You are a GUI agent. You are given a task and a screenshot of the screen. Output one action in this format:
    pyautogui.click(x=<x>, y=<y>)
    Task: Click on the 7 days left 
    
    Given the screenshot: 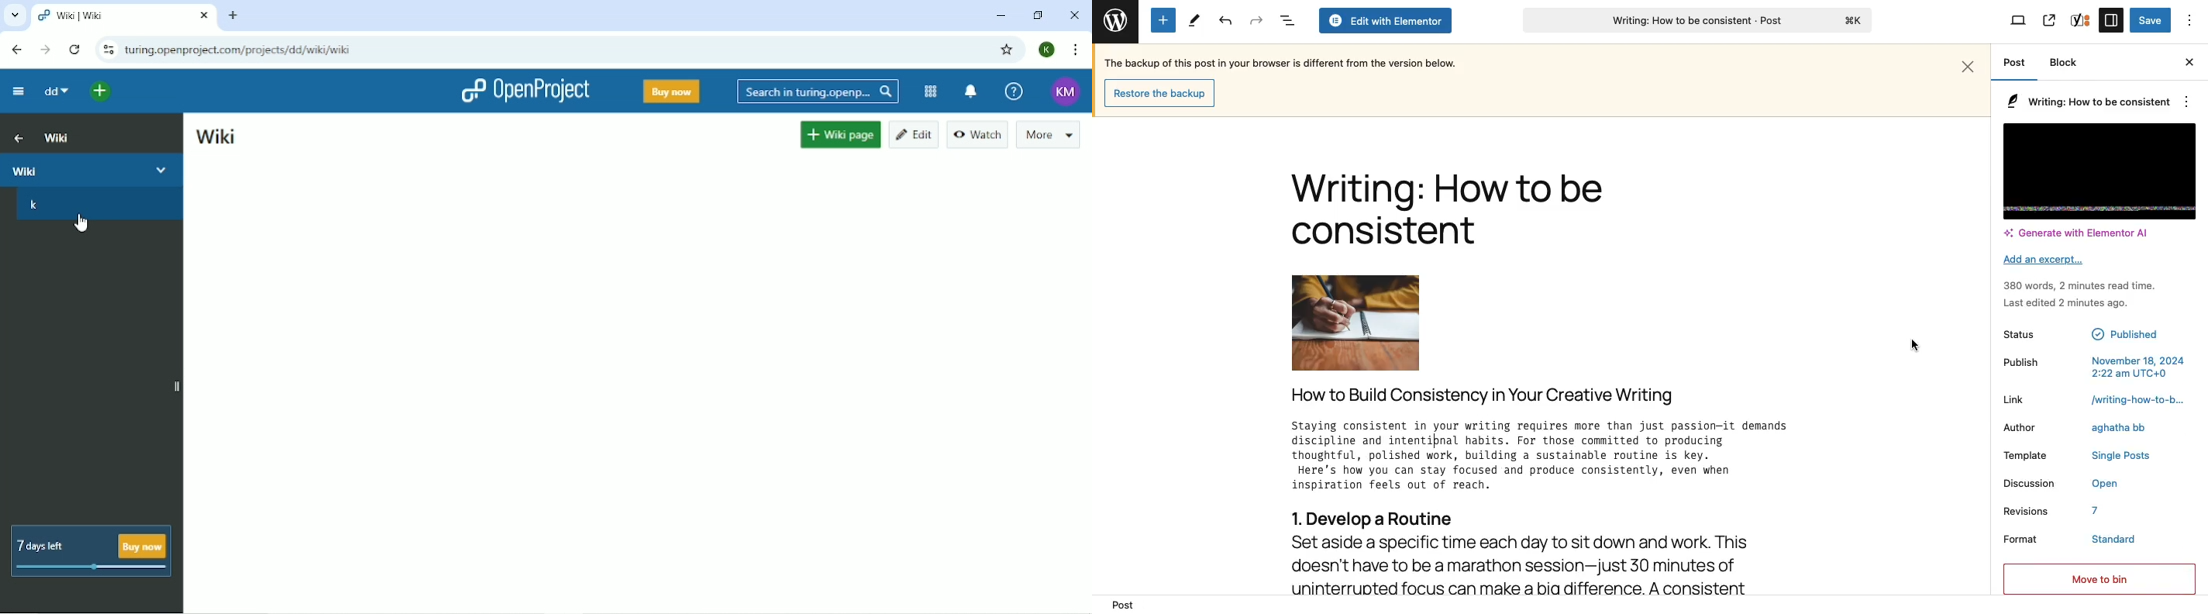 What is the action you would take?
    pyautogui.click(x=94, y=549)
    